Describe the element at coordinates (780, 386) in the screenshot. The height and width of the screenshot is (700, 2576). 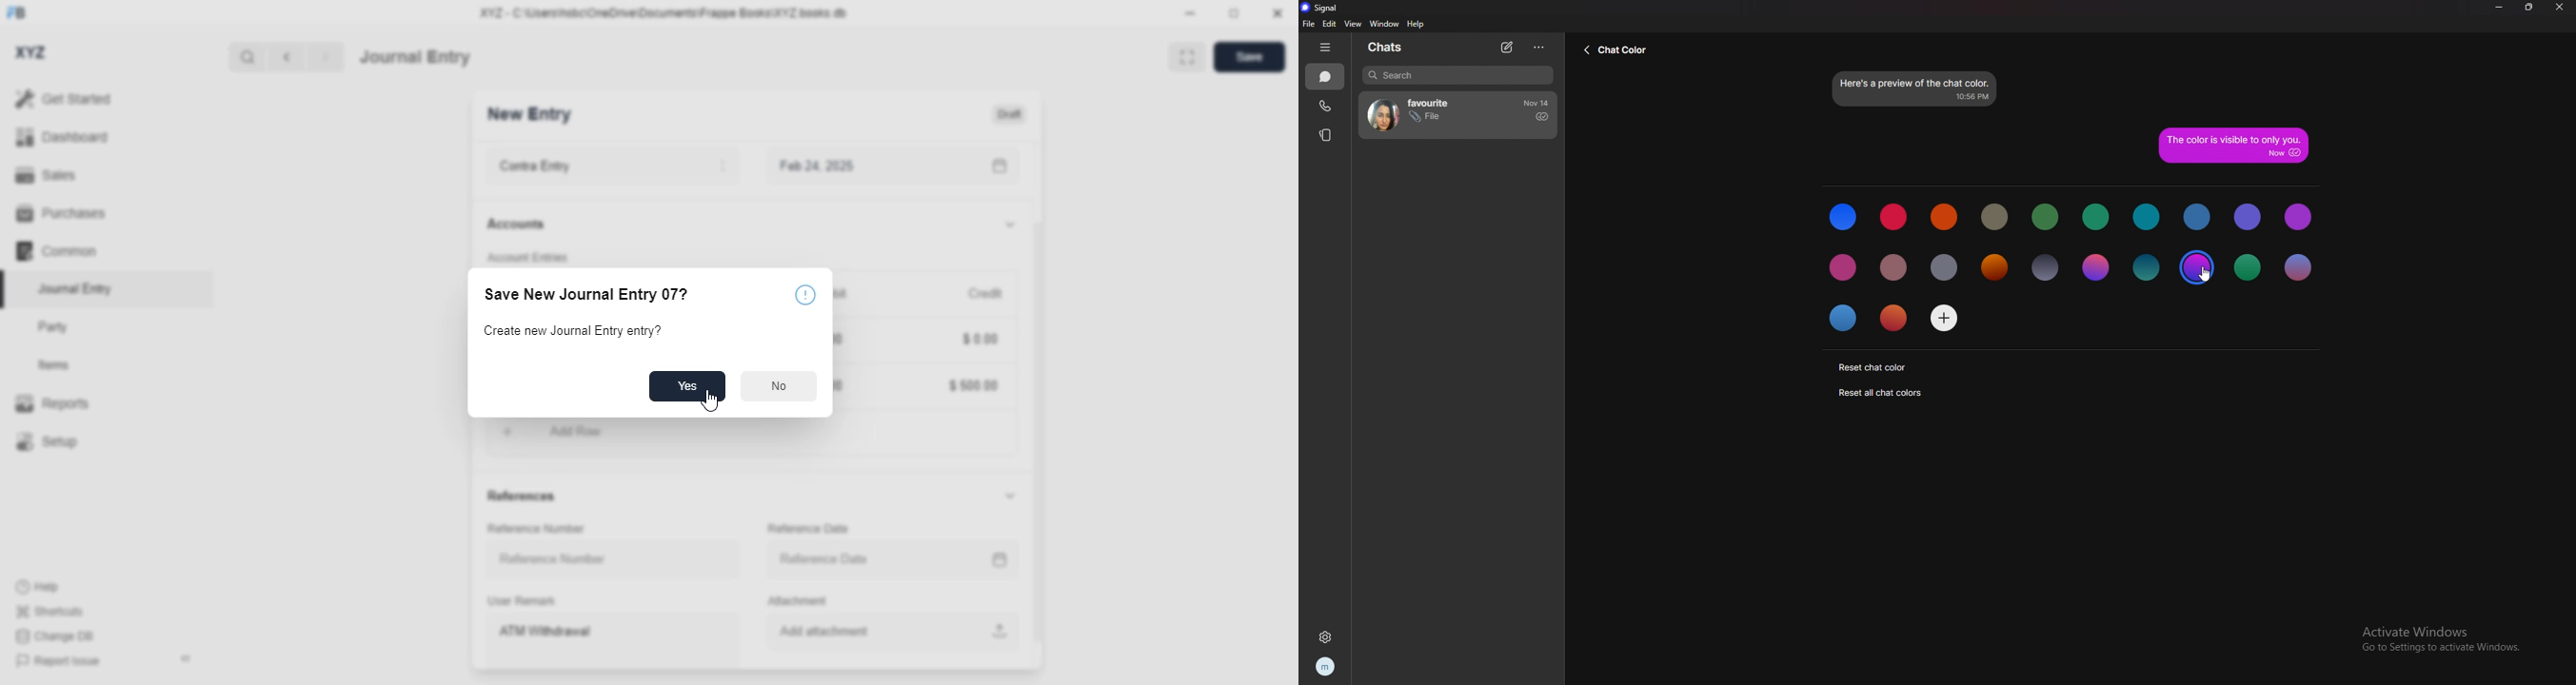
I see `no` at that location.